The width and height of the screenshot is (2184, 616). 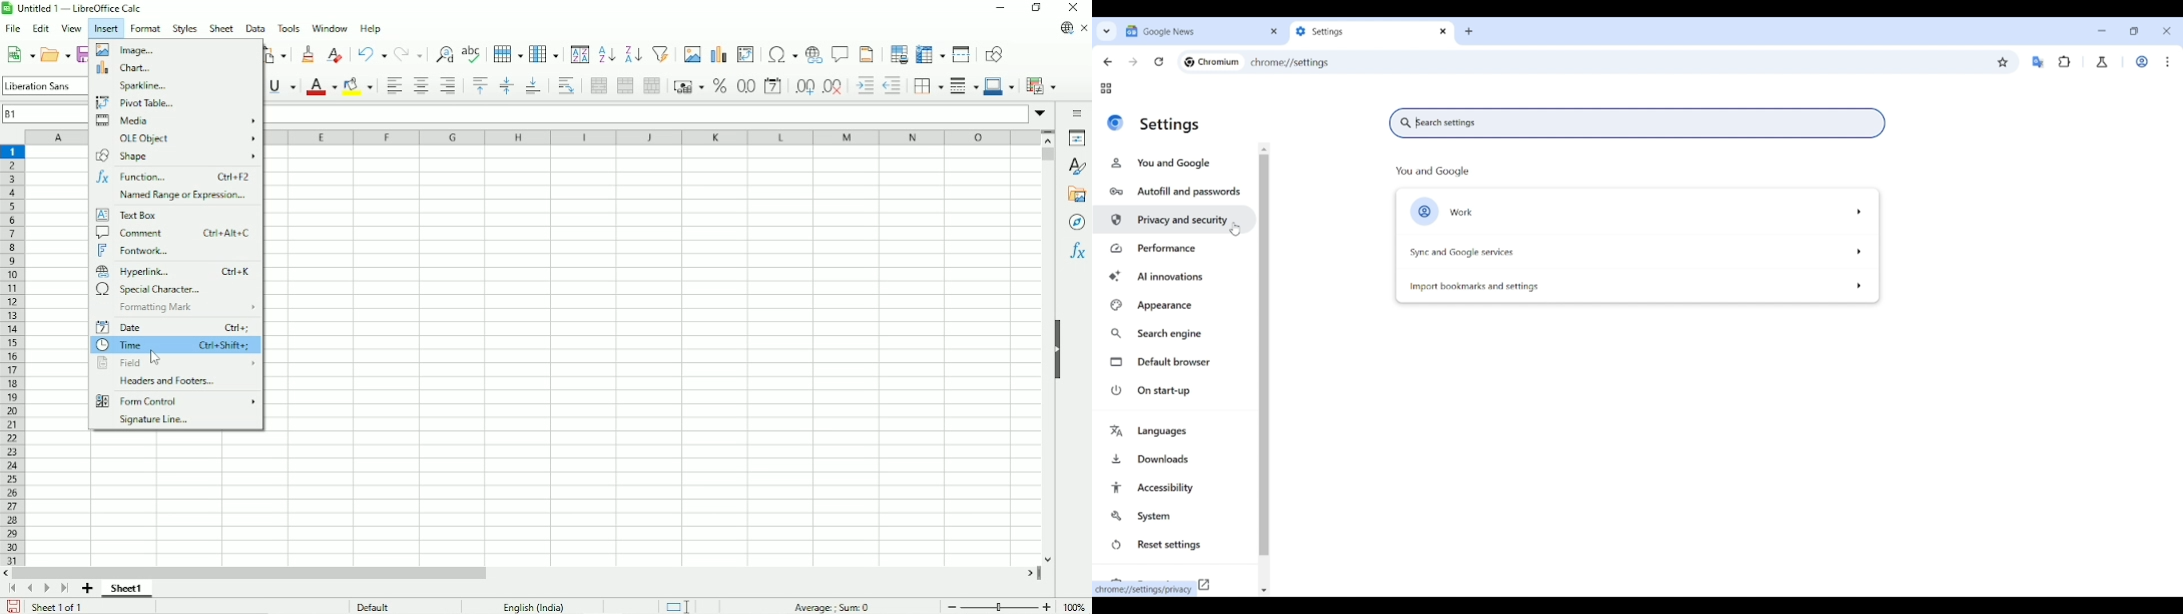 I want to click on Reload page, so click(x=1159, y=61).